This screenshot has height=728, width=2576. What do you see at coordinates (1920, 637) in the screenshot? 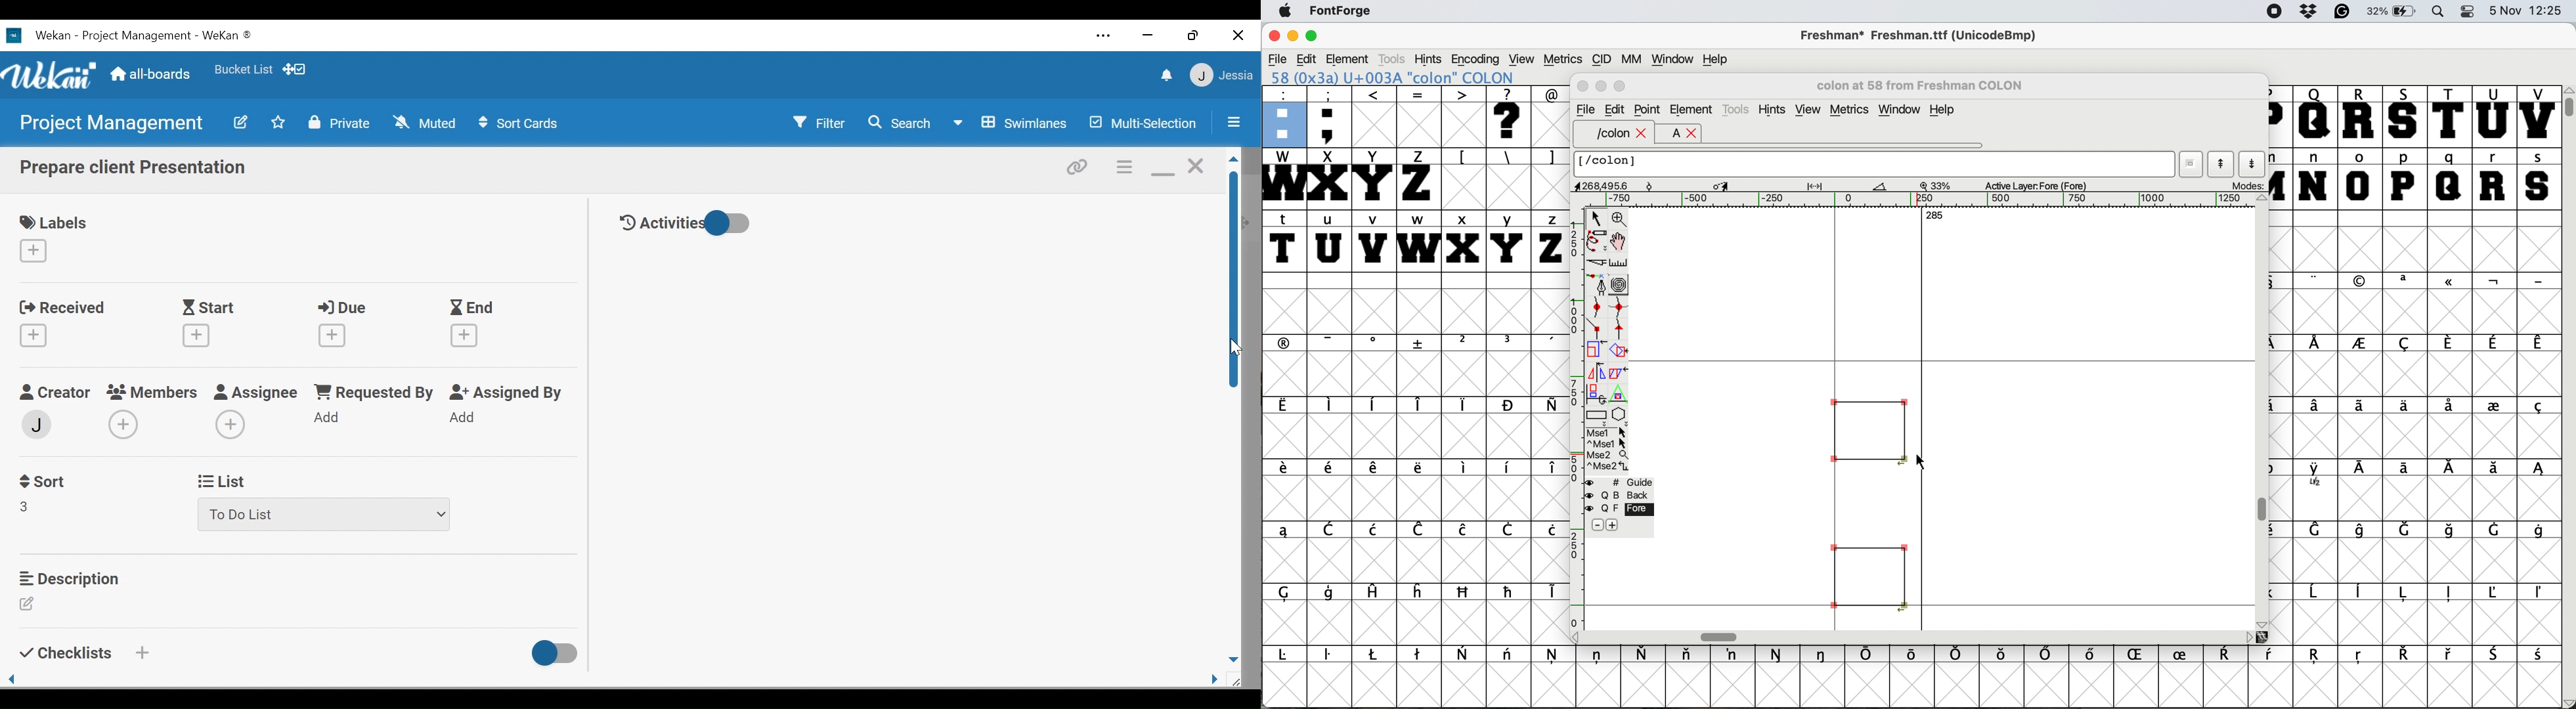
I see `horizontal scroll bar` at bounding box center [1920, 637].